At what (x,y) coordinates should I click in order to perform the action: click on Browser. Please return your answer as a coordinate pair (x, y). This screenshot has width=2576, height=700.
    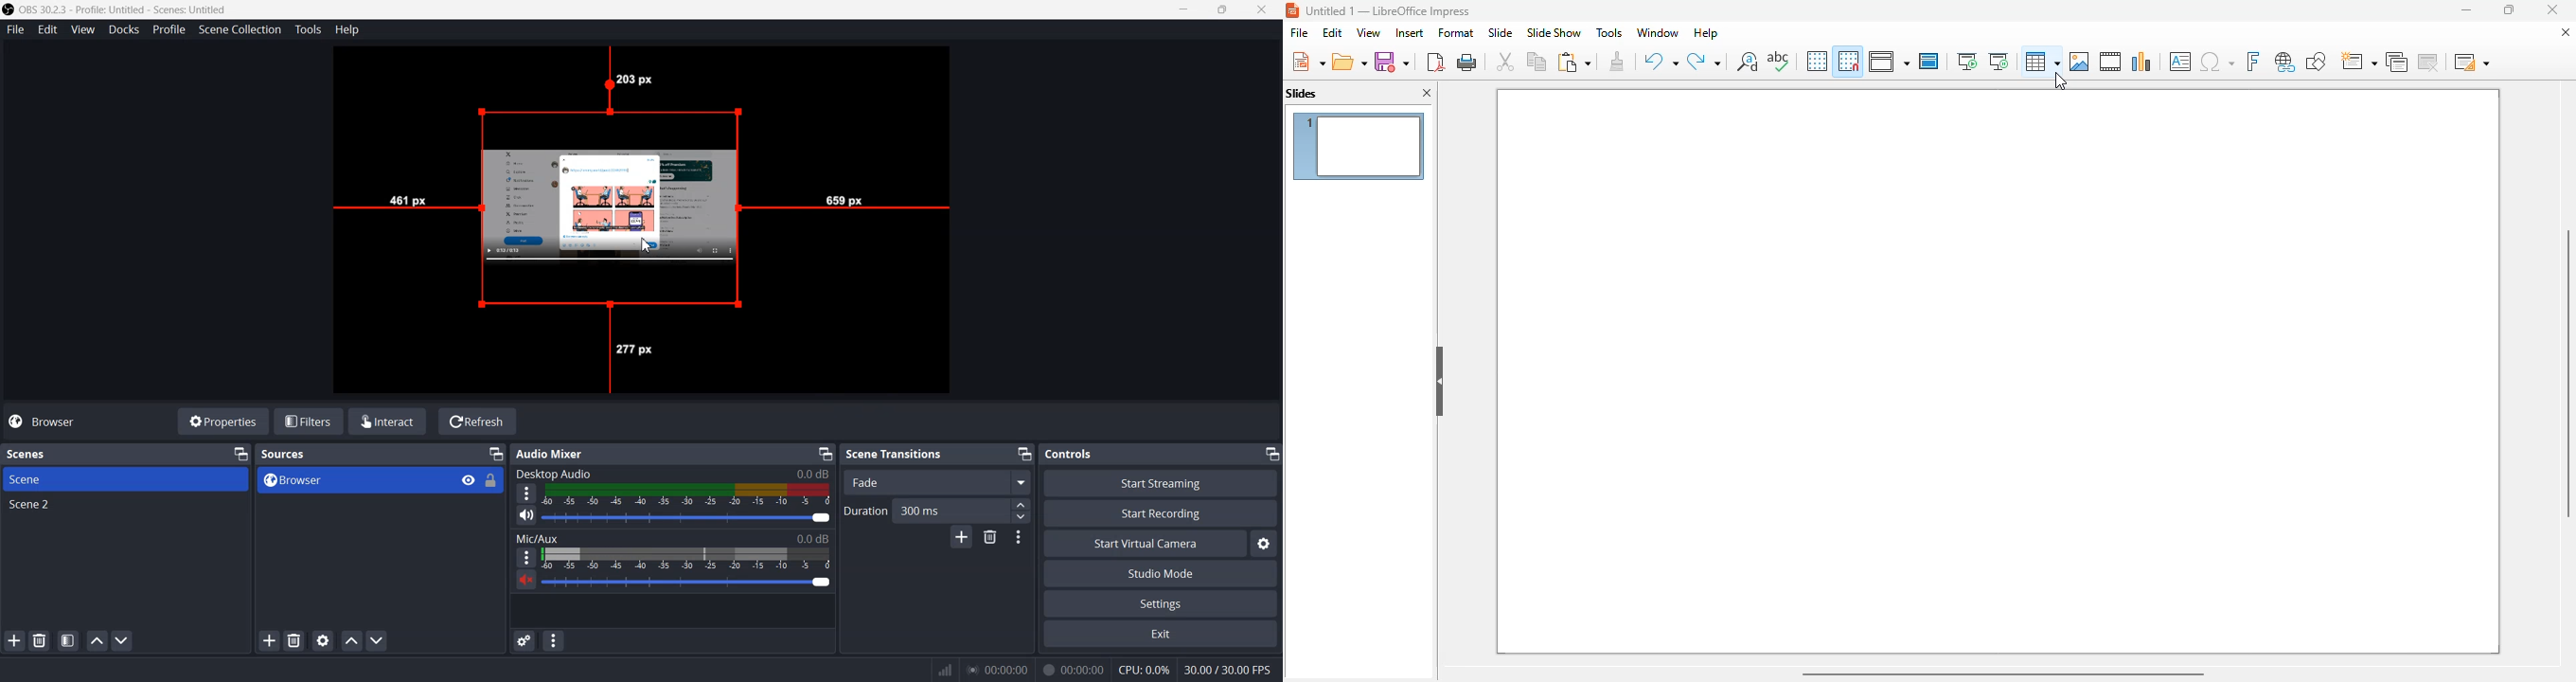
    Looking at the image, I should click on (46, 423).